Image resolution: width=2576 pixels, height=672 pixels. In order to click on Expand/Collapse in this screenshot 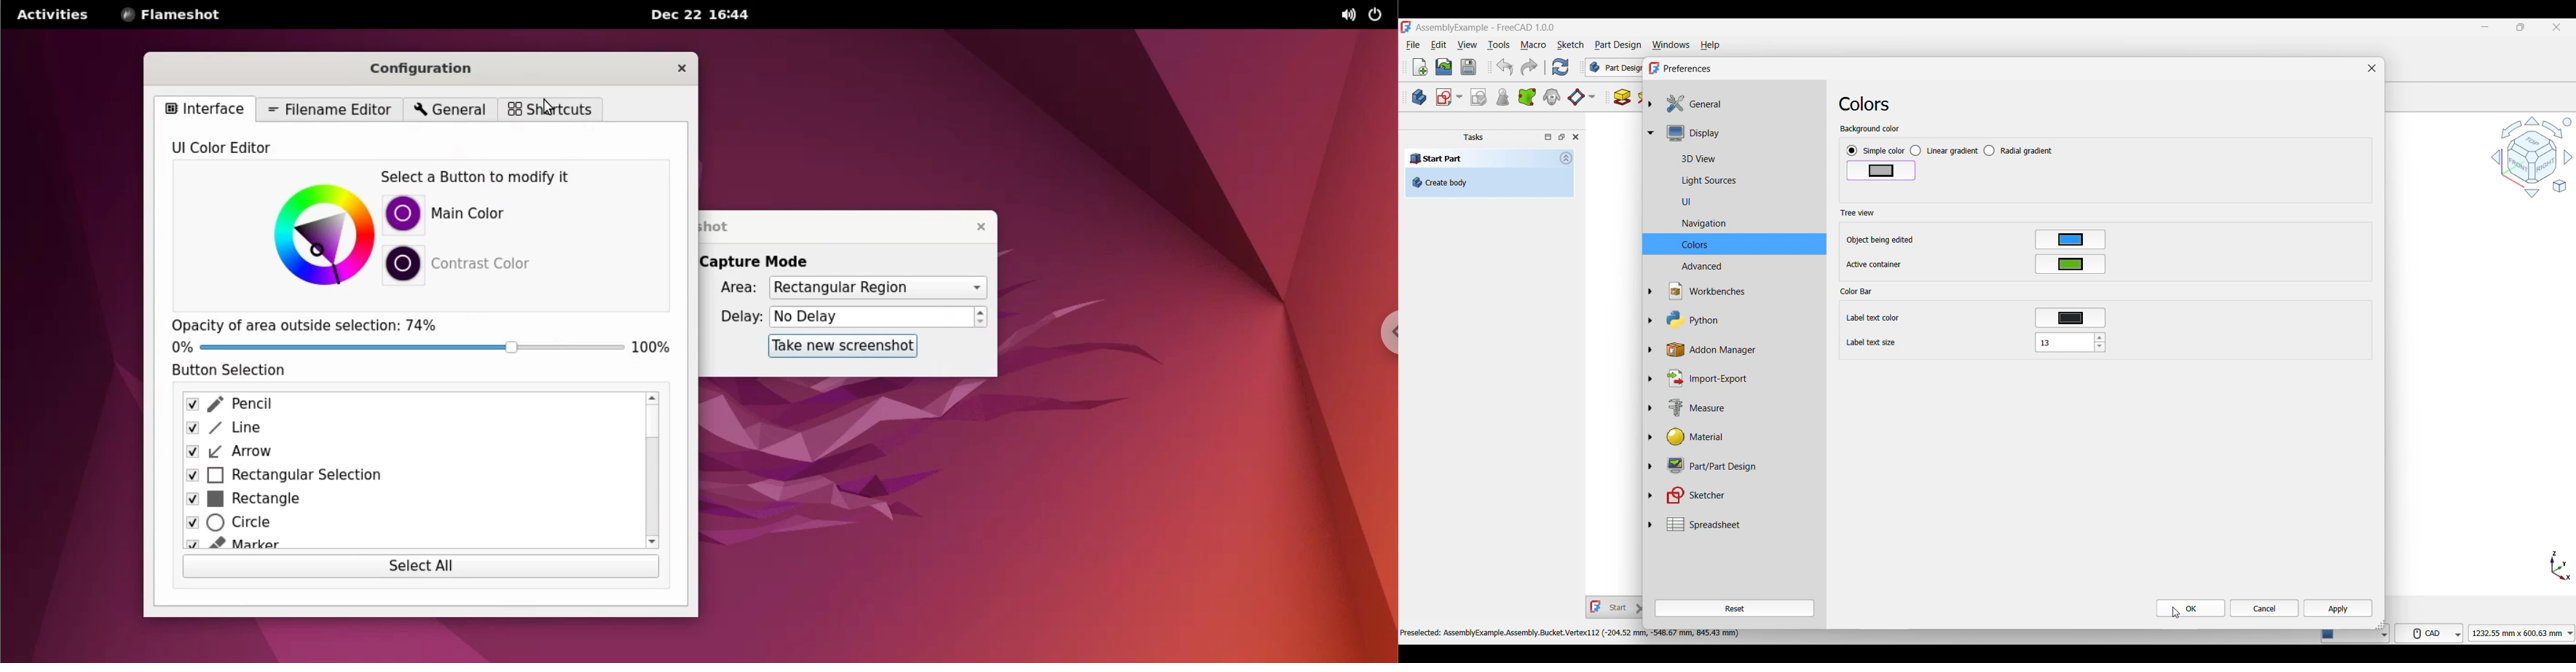, I will do `click(1651, 314)`.